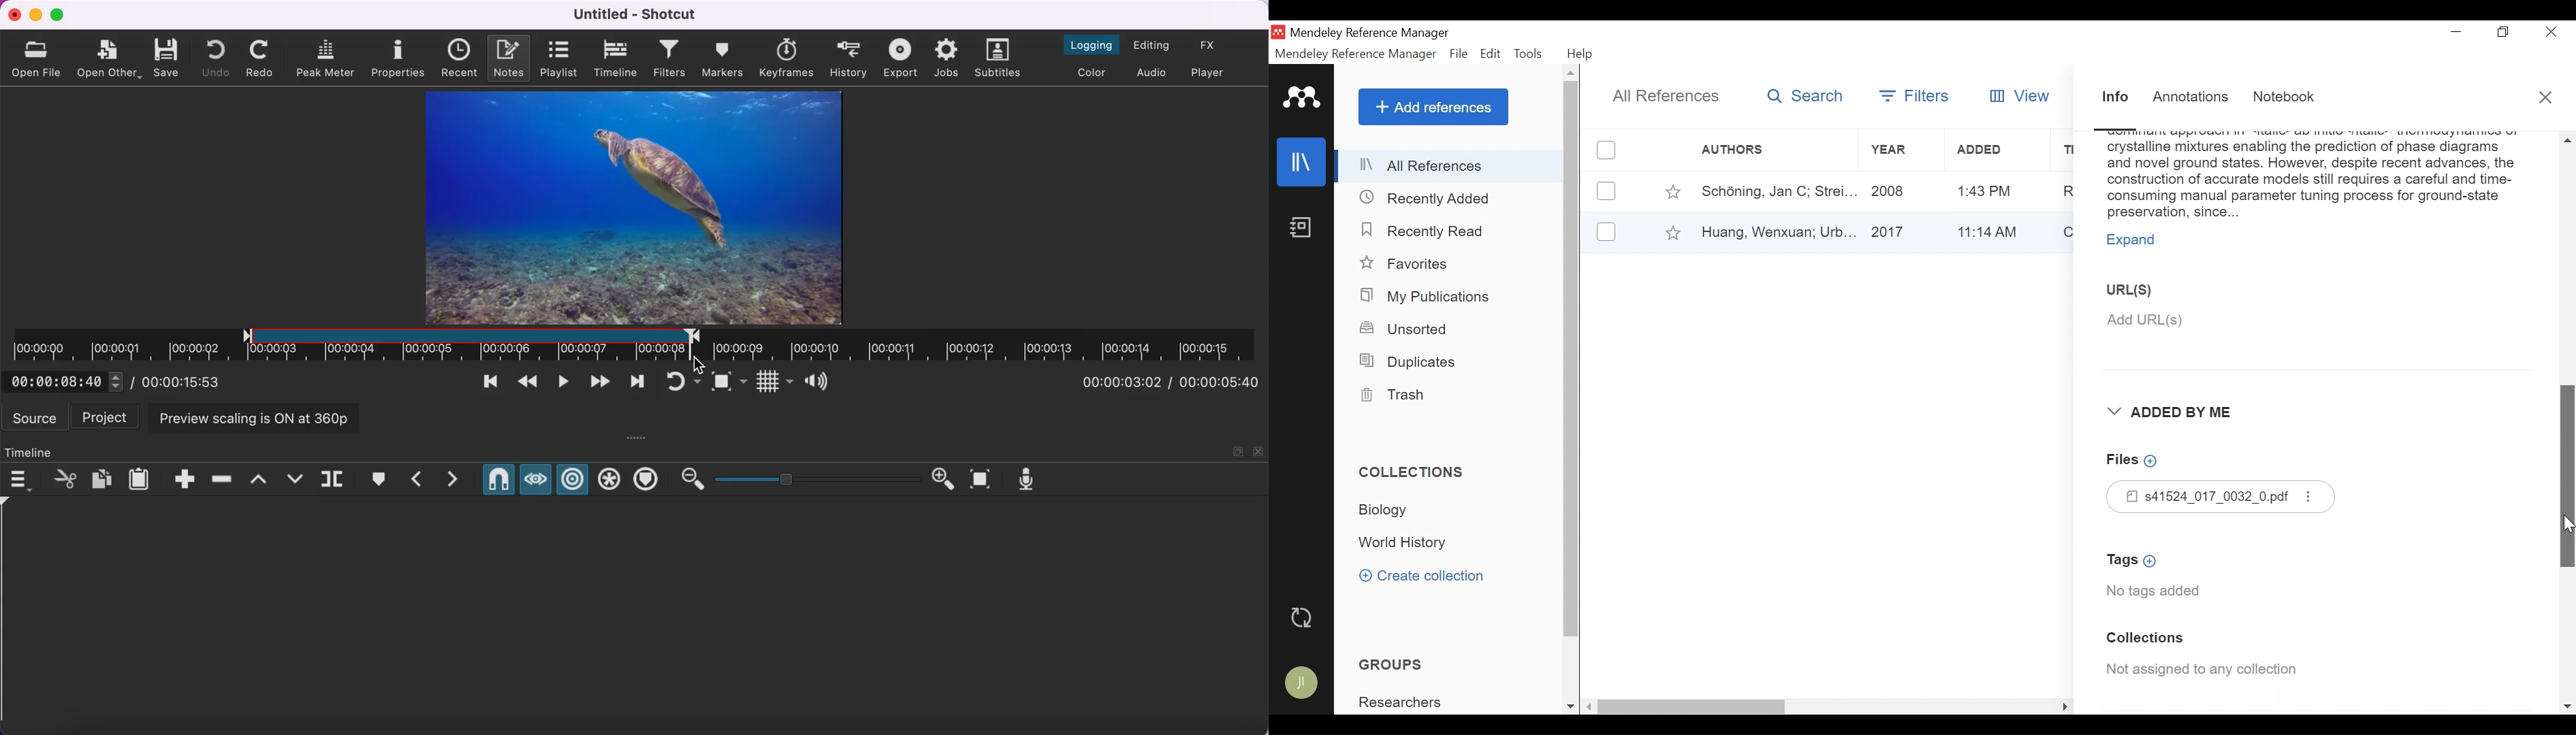 The image size is (2576, 756). Describe the element at coordinates (2134, 460) in the screenshot. I see `Add Files` at that location.